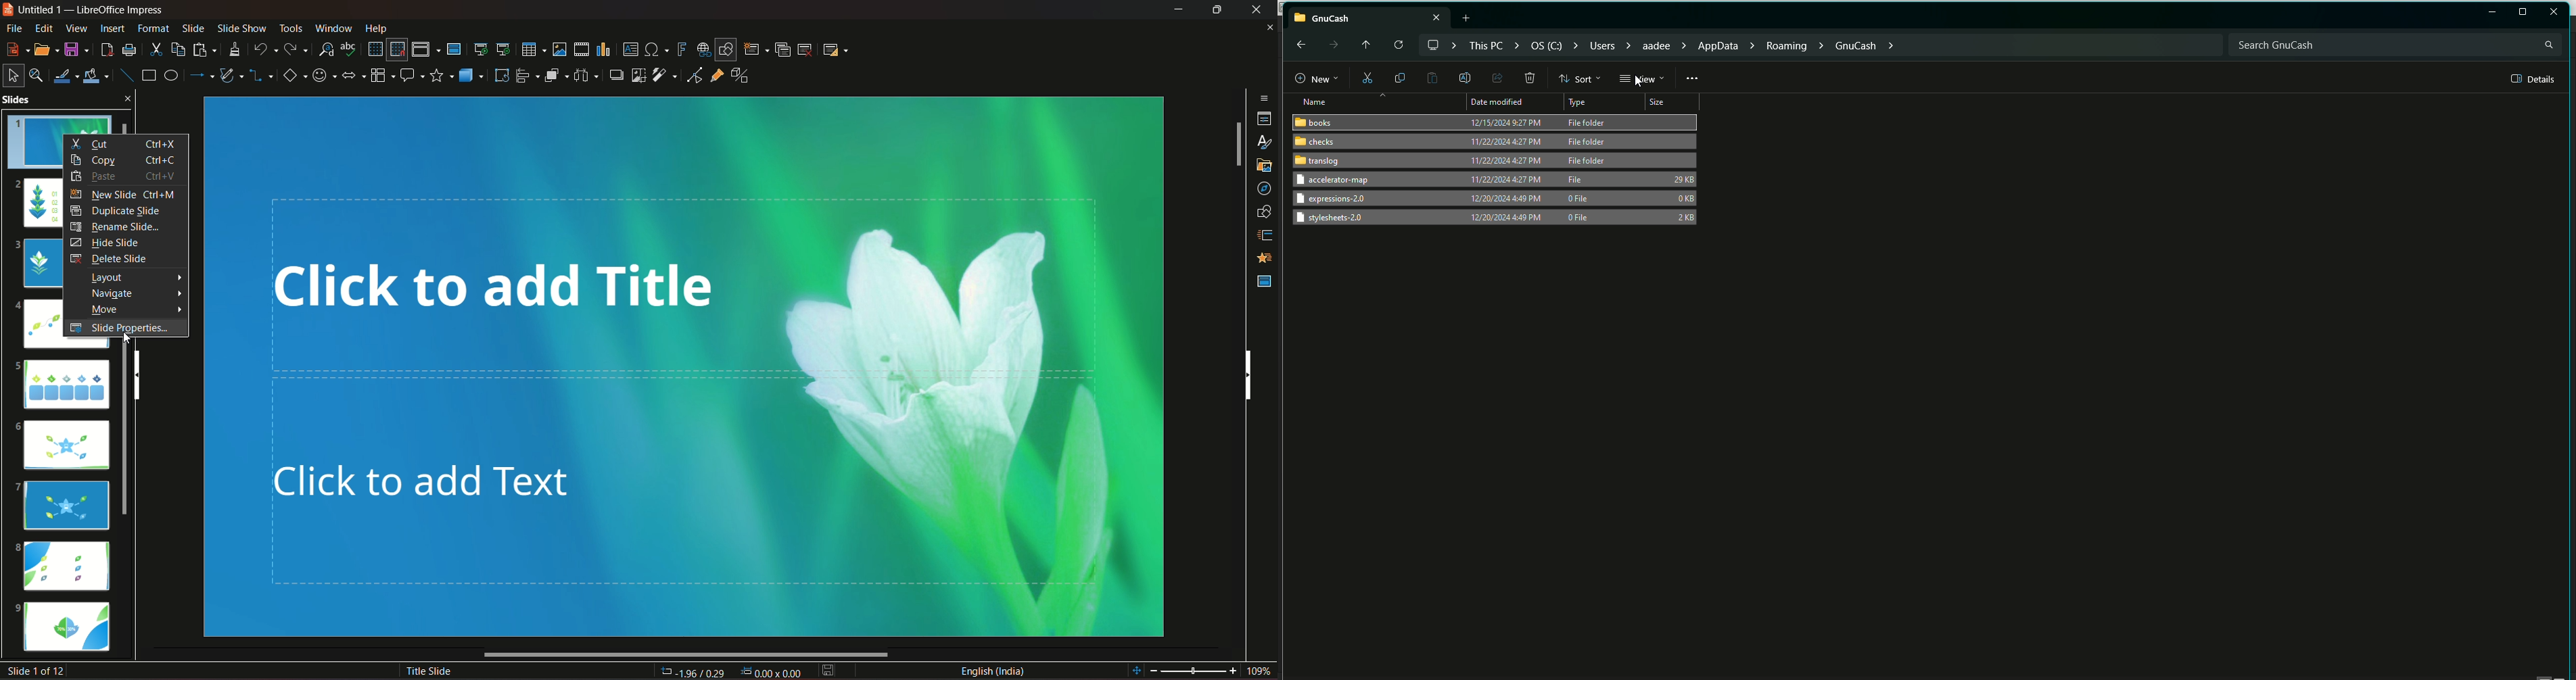 This screenshot has width=2576, height=700. I want to click on Restore, so click(2492, 13).